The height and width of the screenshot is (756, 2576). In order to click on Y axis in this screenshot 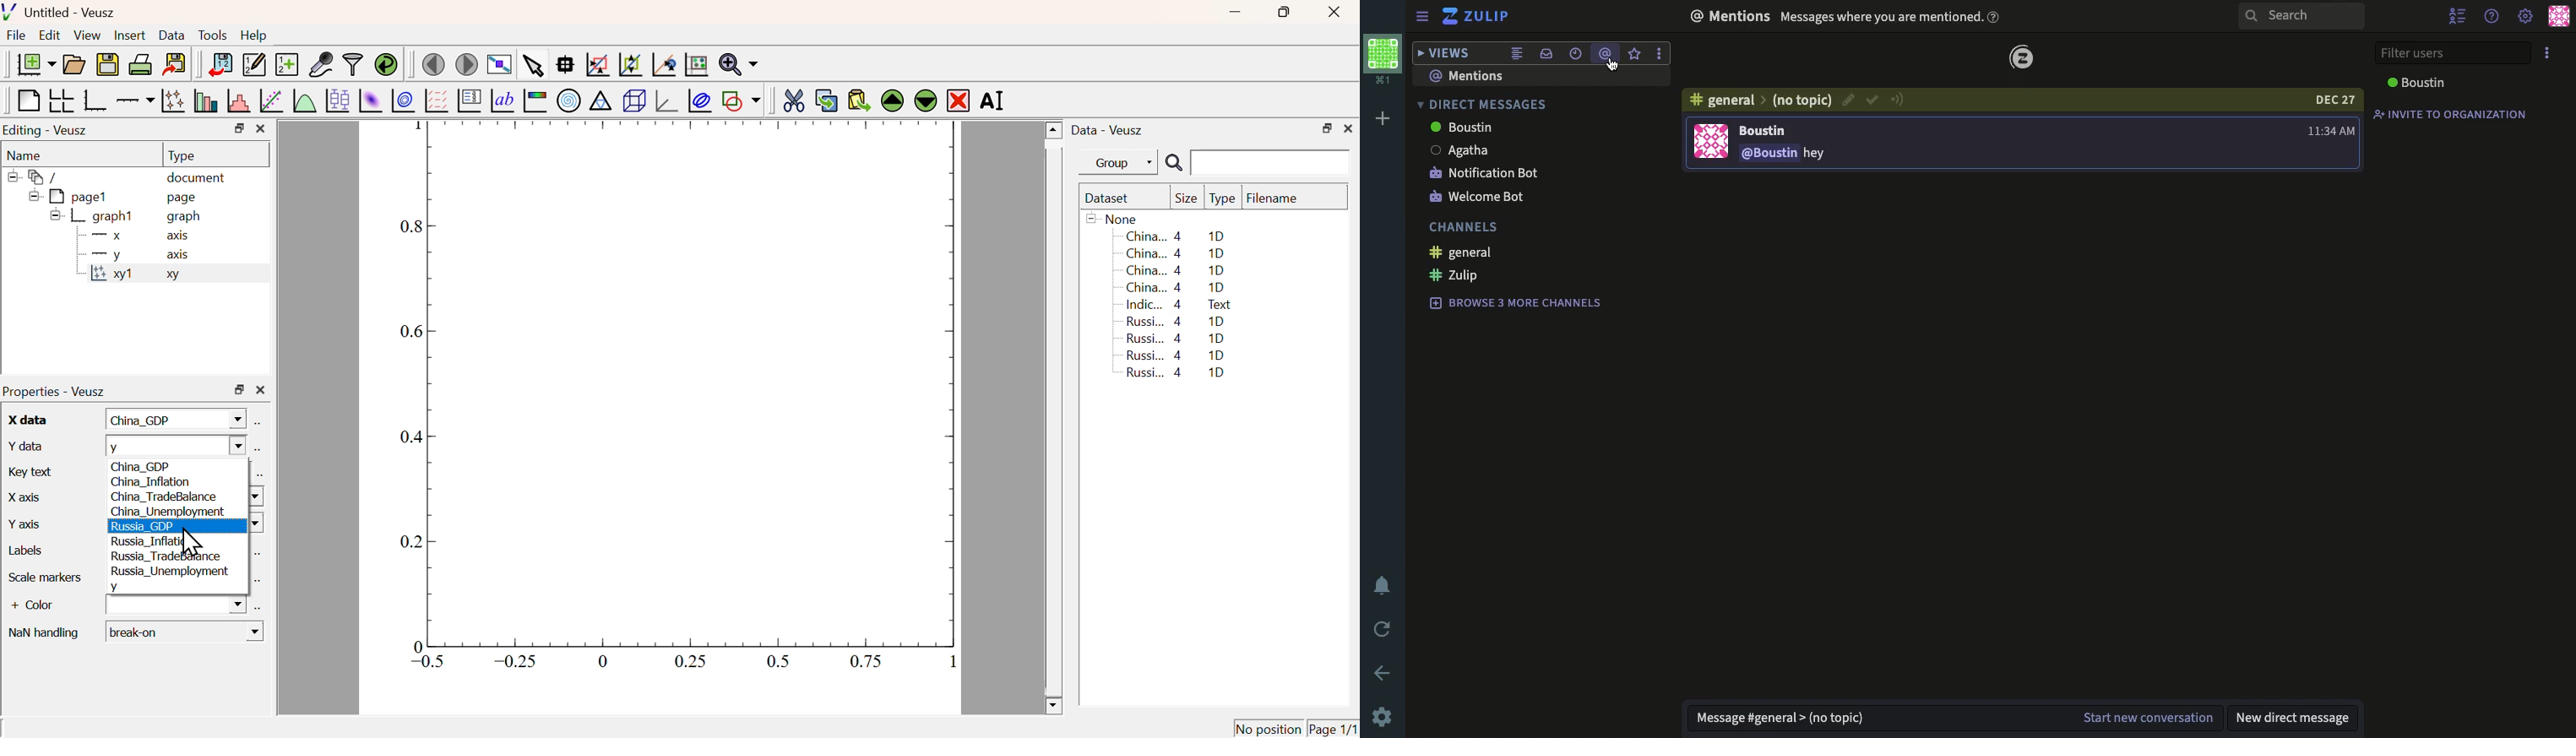, I will do `click(27, 521)`.